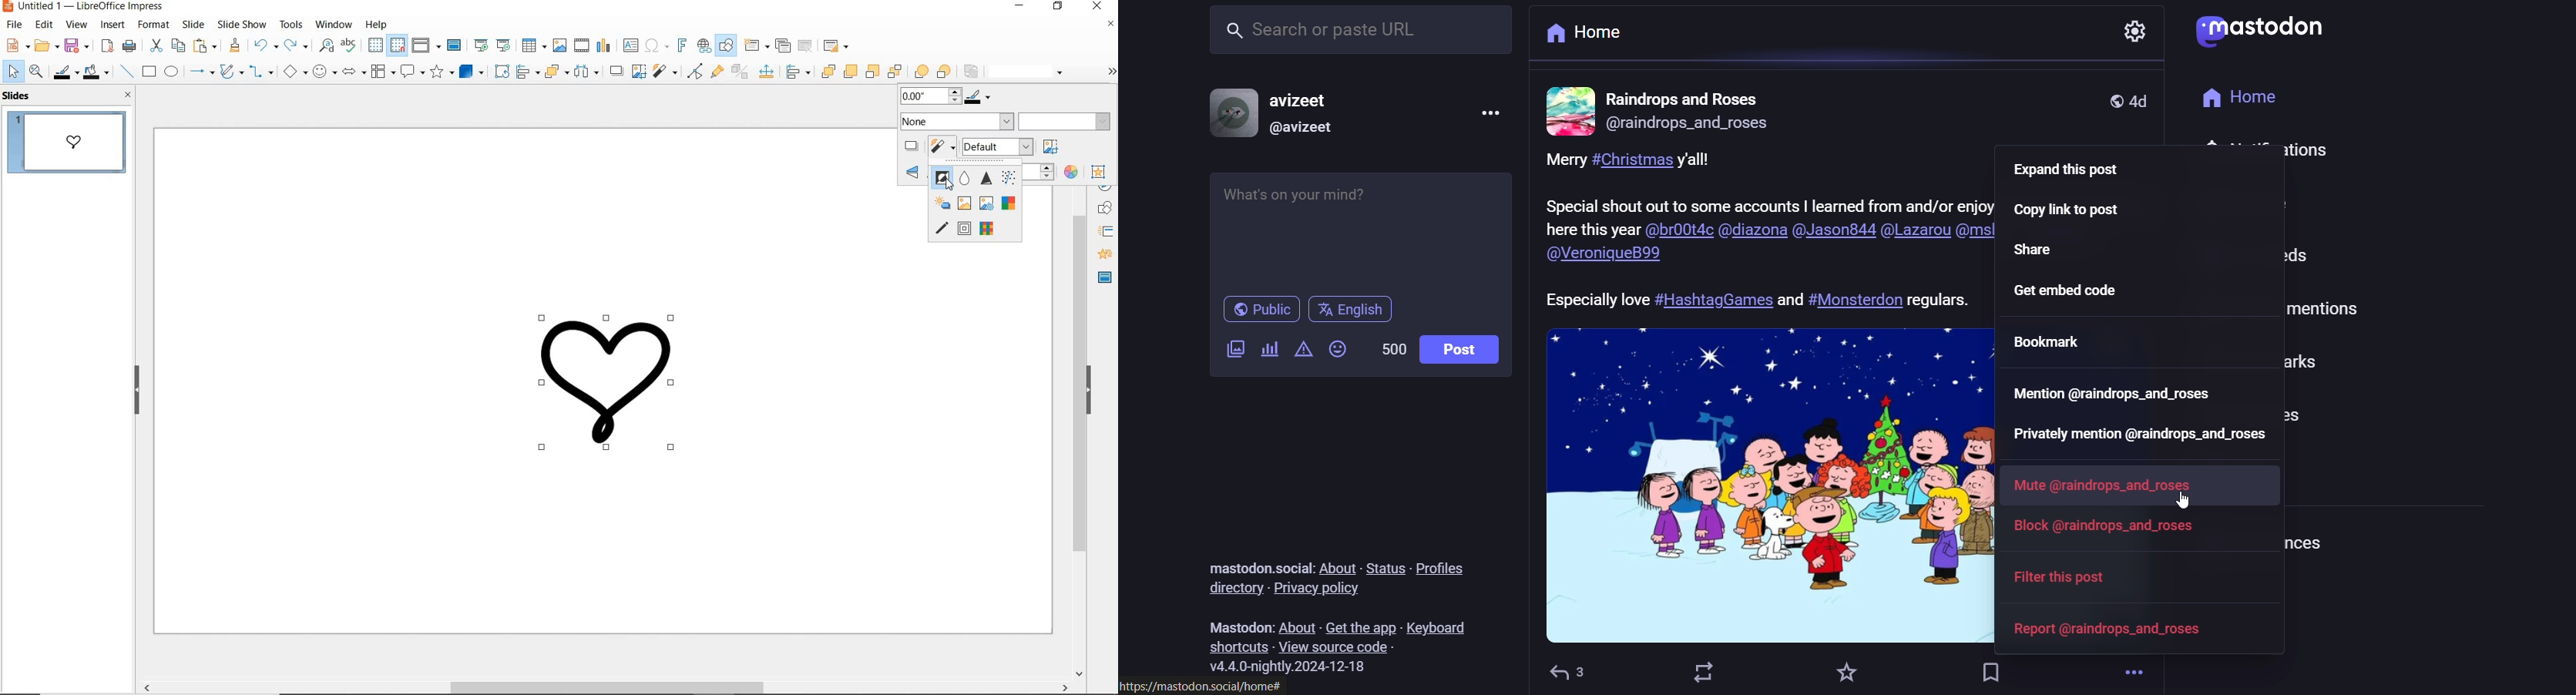 The height and width of the screenshot is (700, 2576). Describe the element at coordinates (1030, 73) in the screenshot. I see `line style` at that location.